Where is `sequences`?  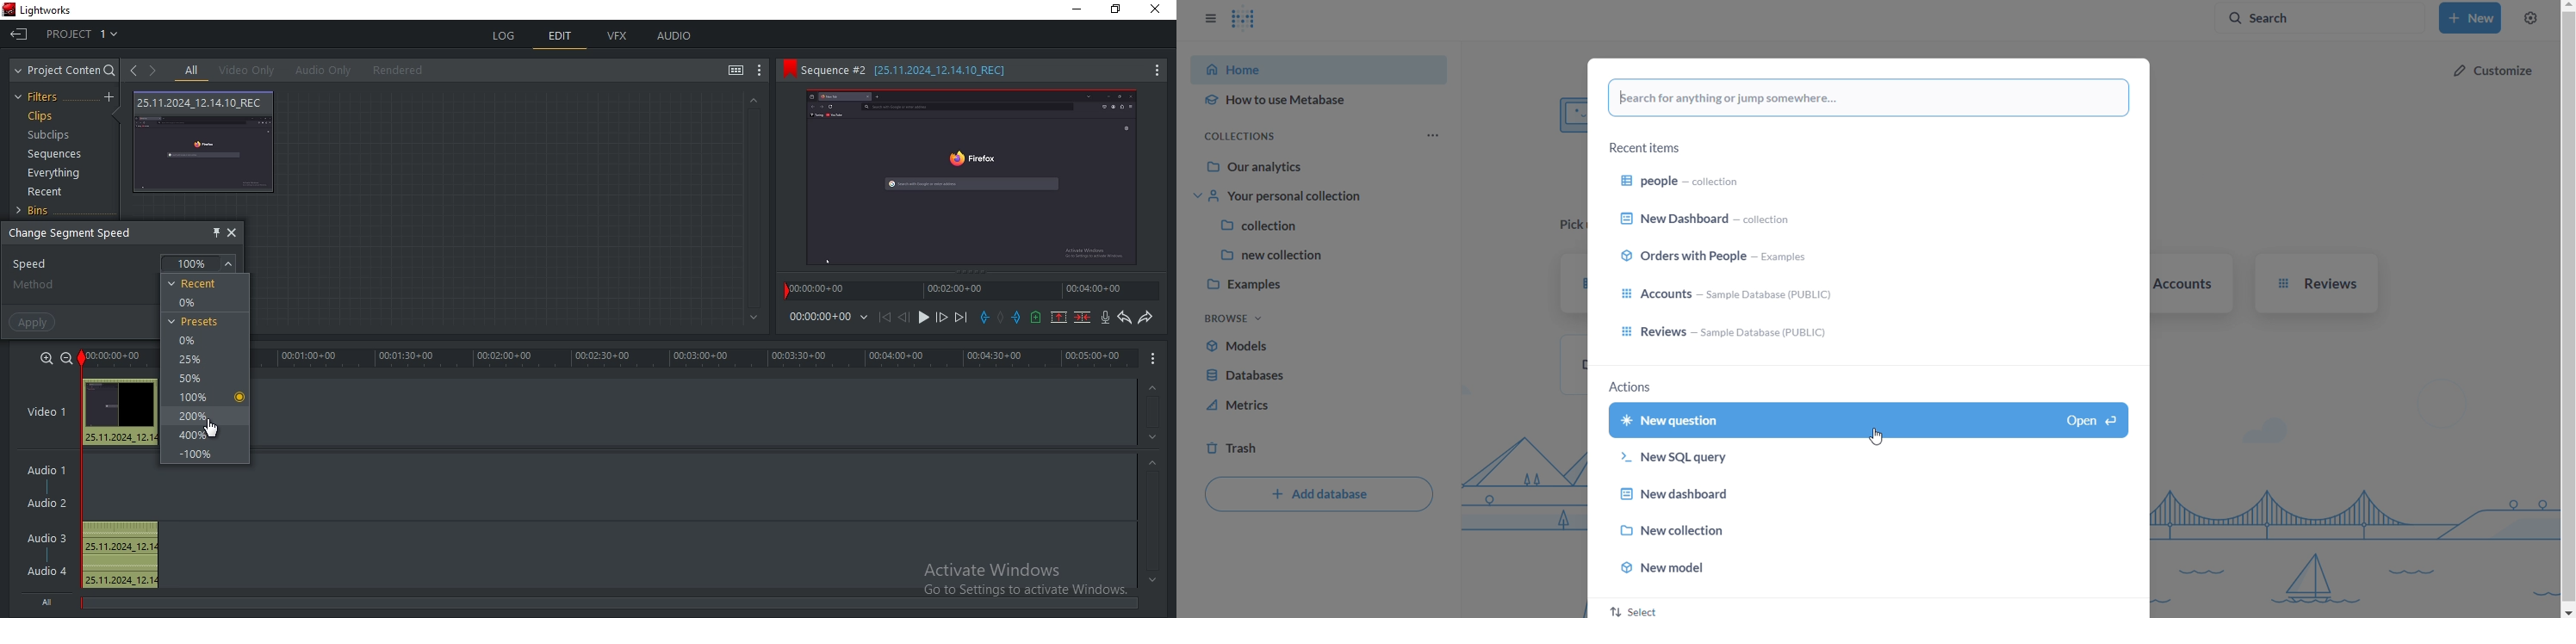 sequences is located at coordinates (55, 154).